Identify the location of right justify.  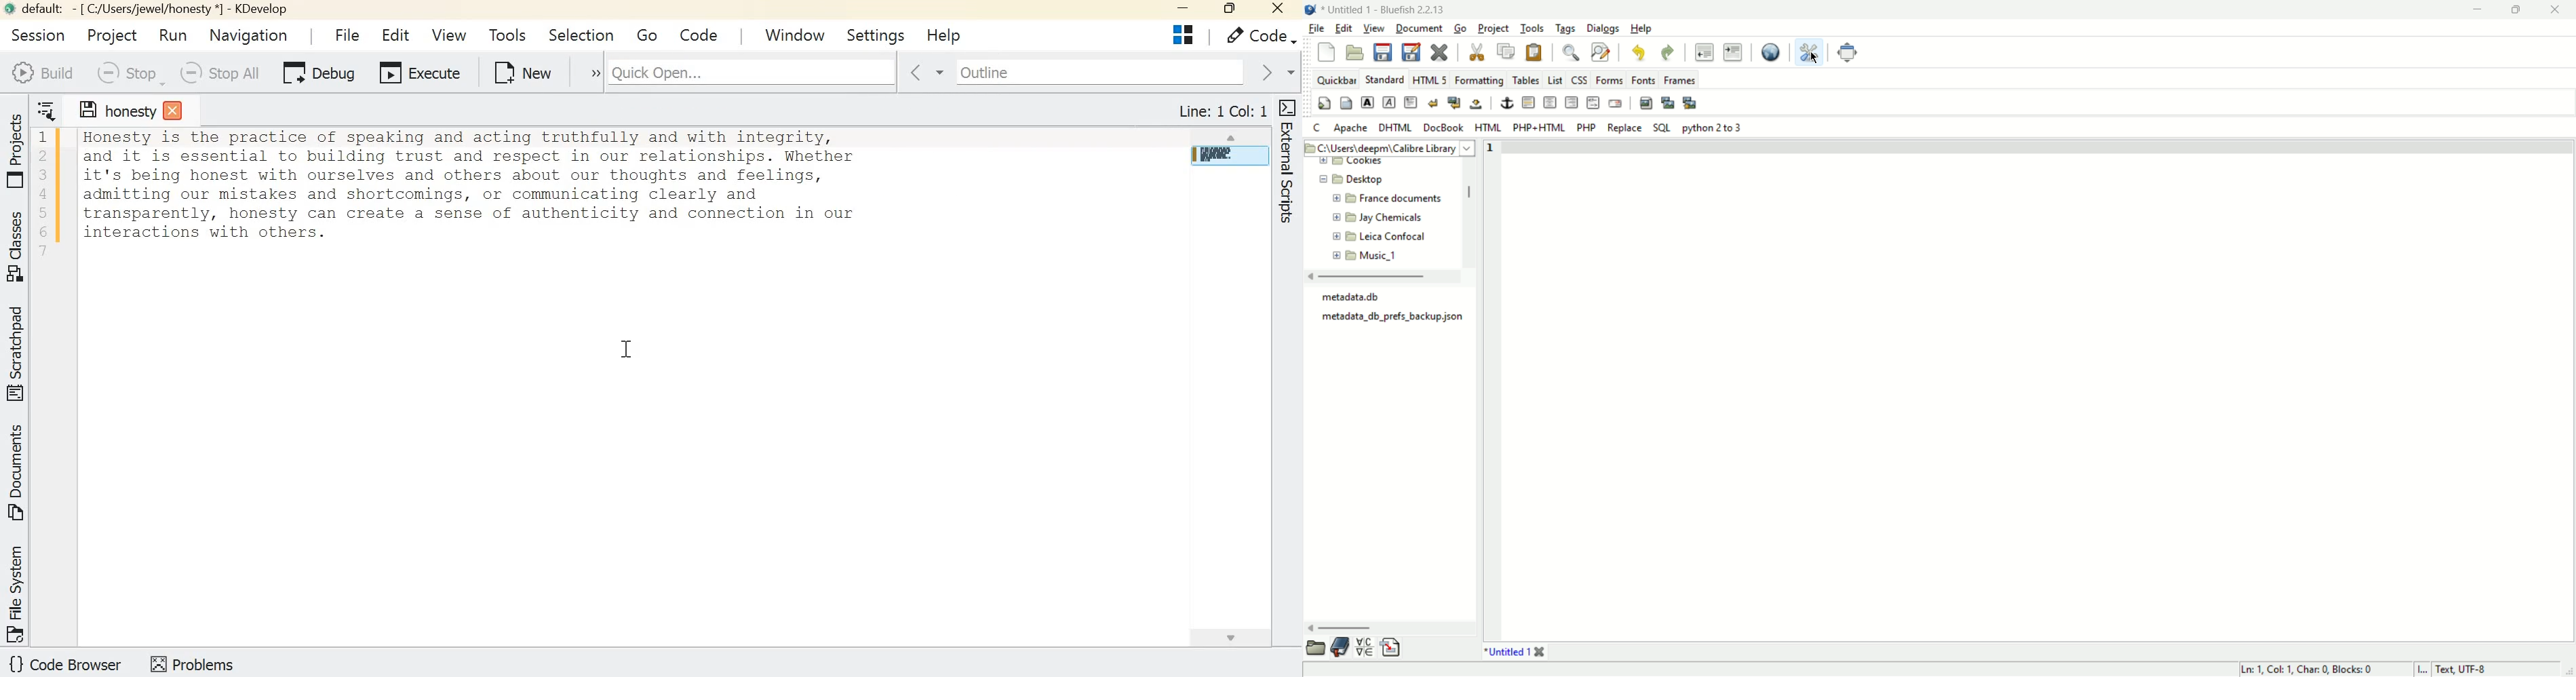
(1570, 103).